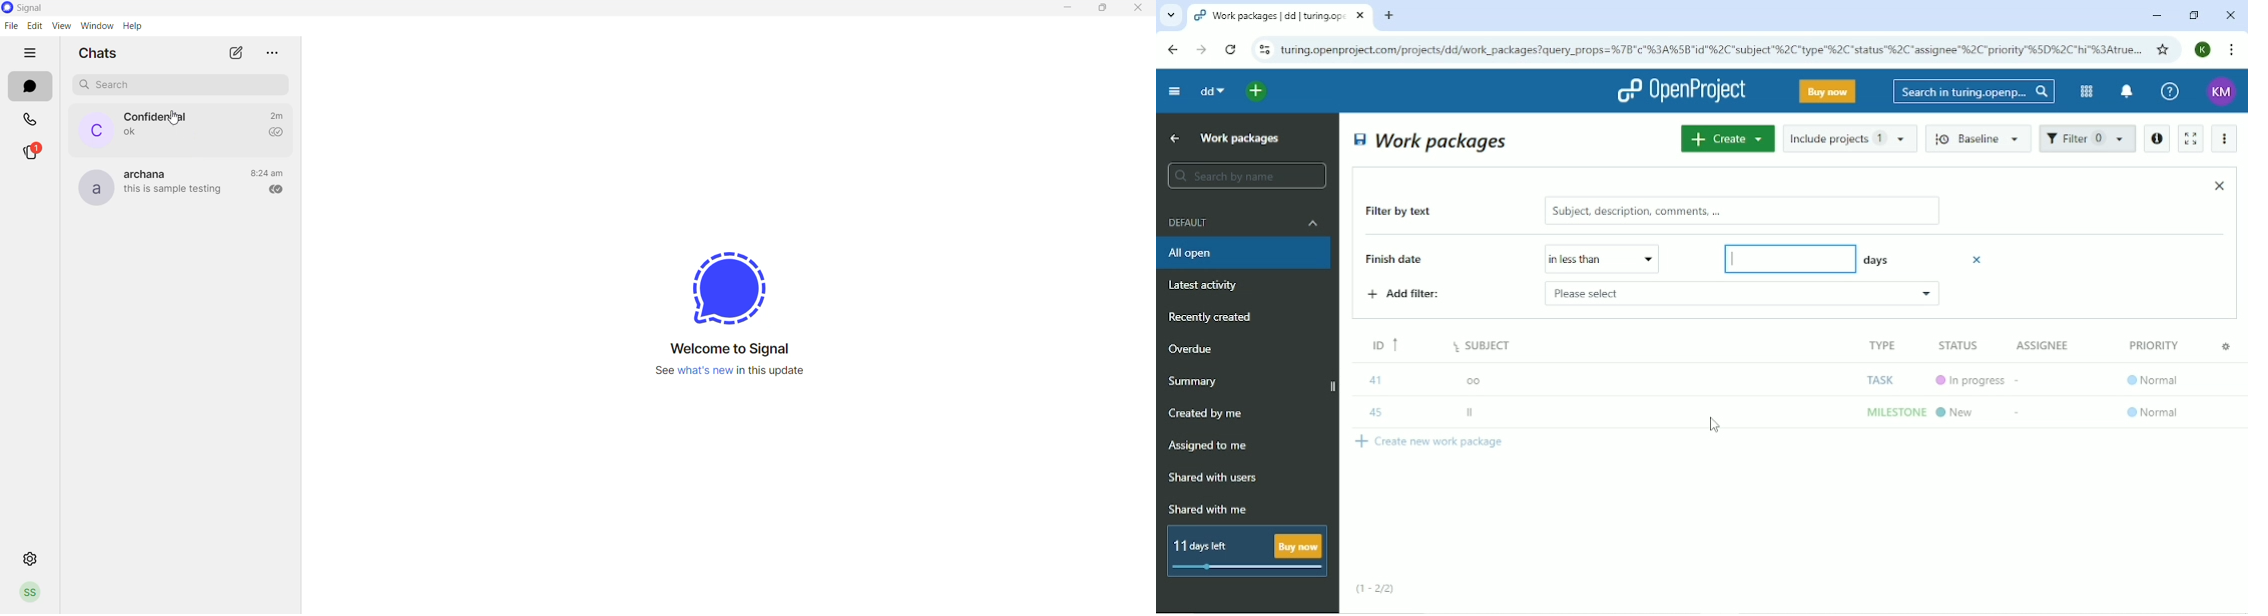 This screenshot has width=2268, height=616. Describe the element at coordinates (1727, 138) in the screenshot. I see `Create` at that location.